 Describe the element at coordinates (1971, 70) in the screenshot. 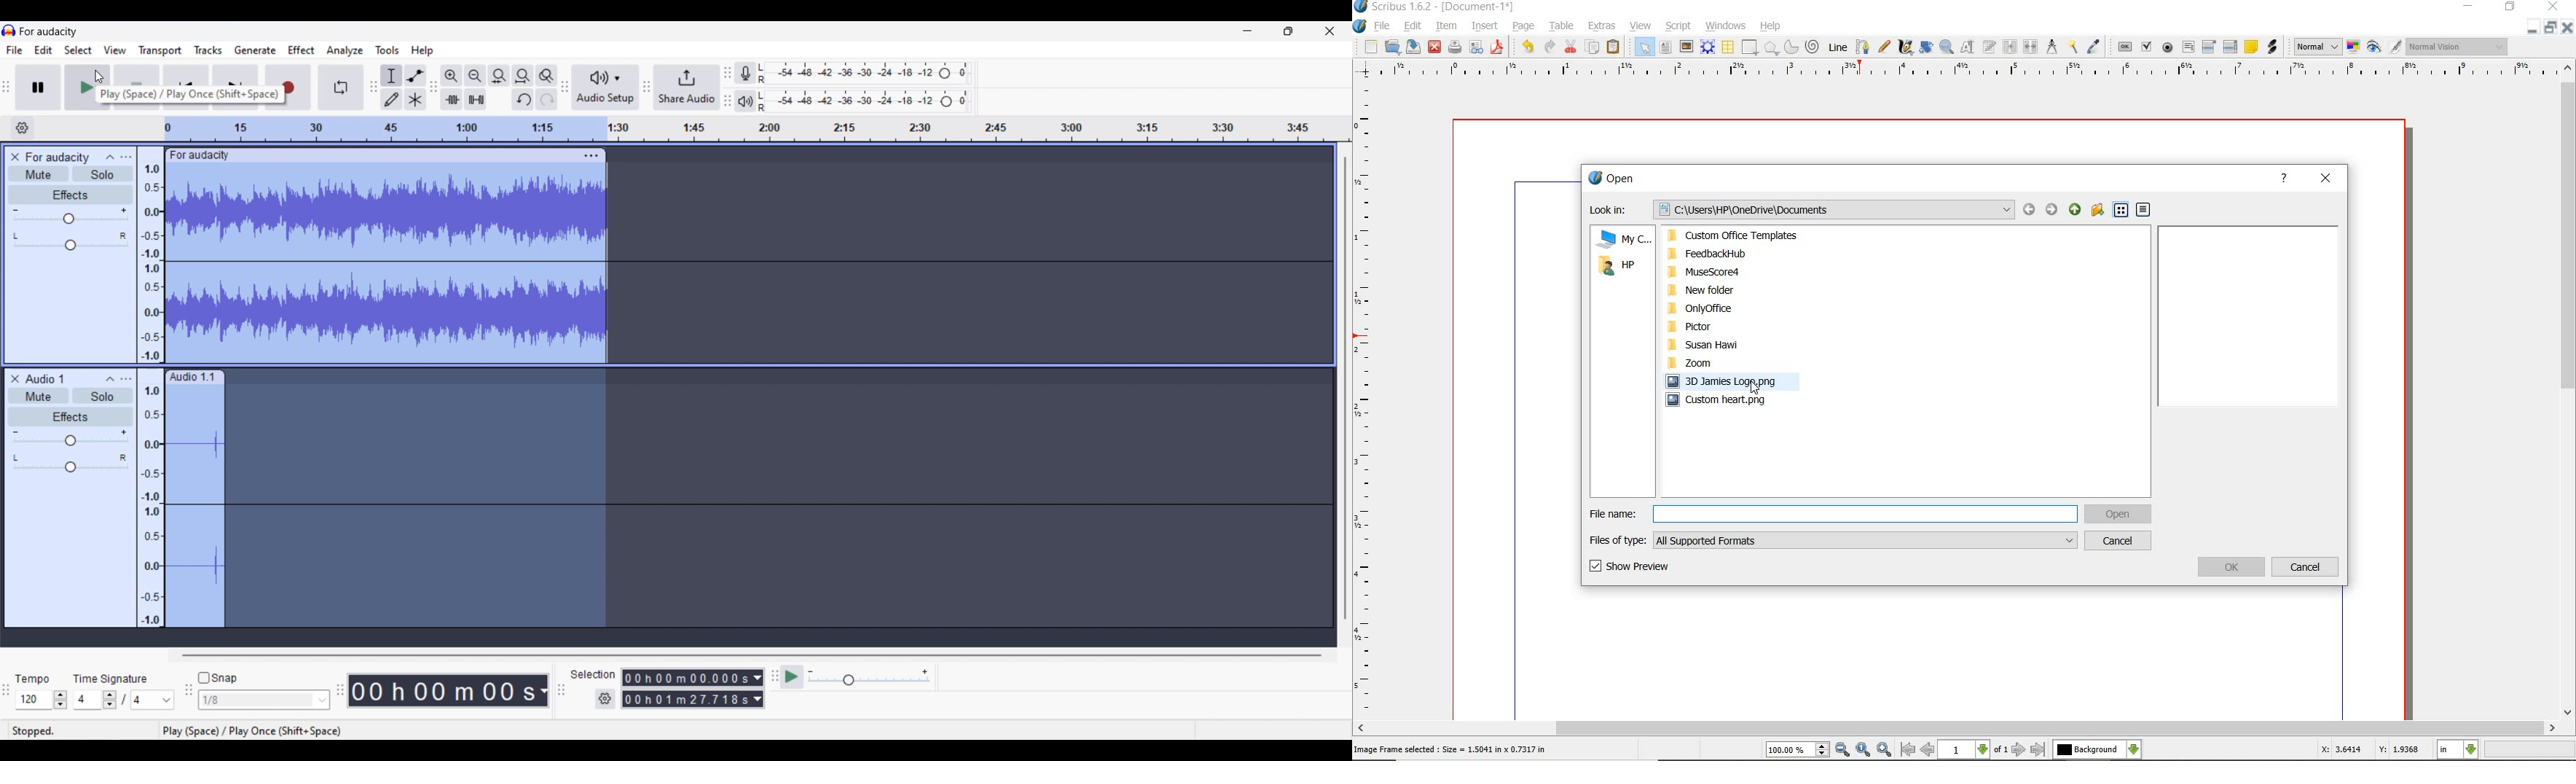

I see `ruler` at that location.